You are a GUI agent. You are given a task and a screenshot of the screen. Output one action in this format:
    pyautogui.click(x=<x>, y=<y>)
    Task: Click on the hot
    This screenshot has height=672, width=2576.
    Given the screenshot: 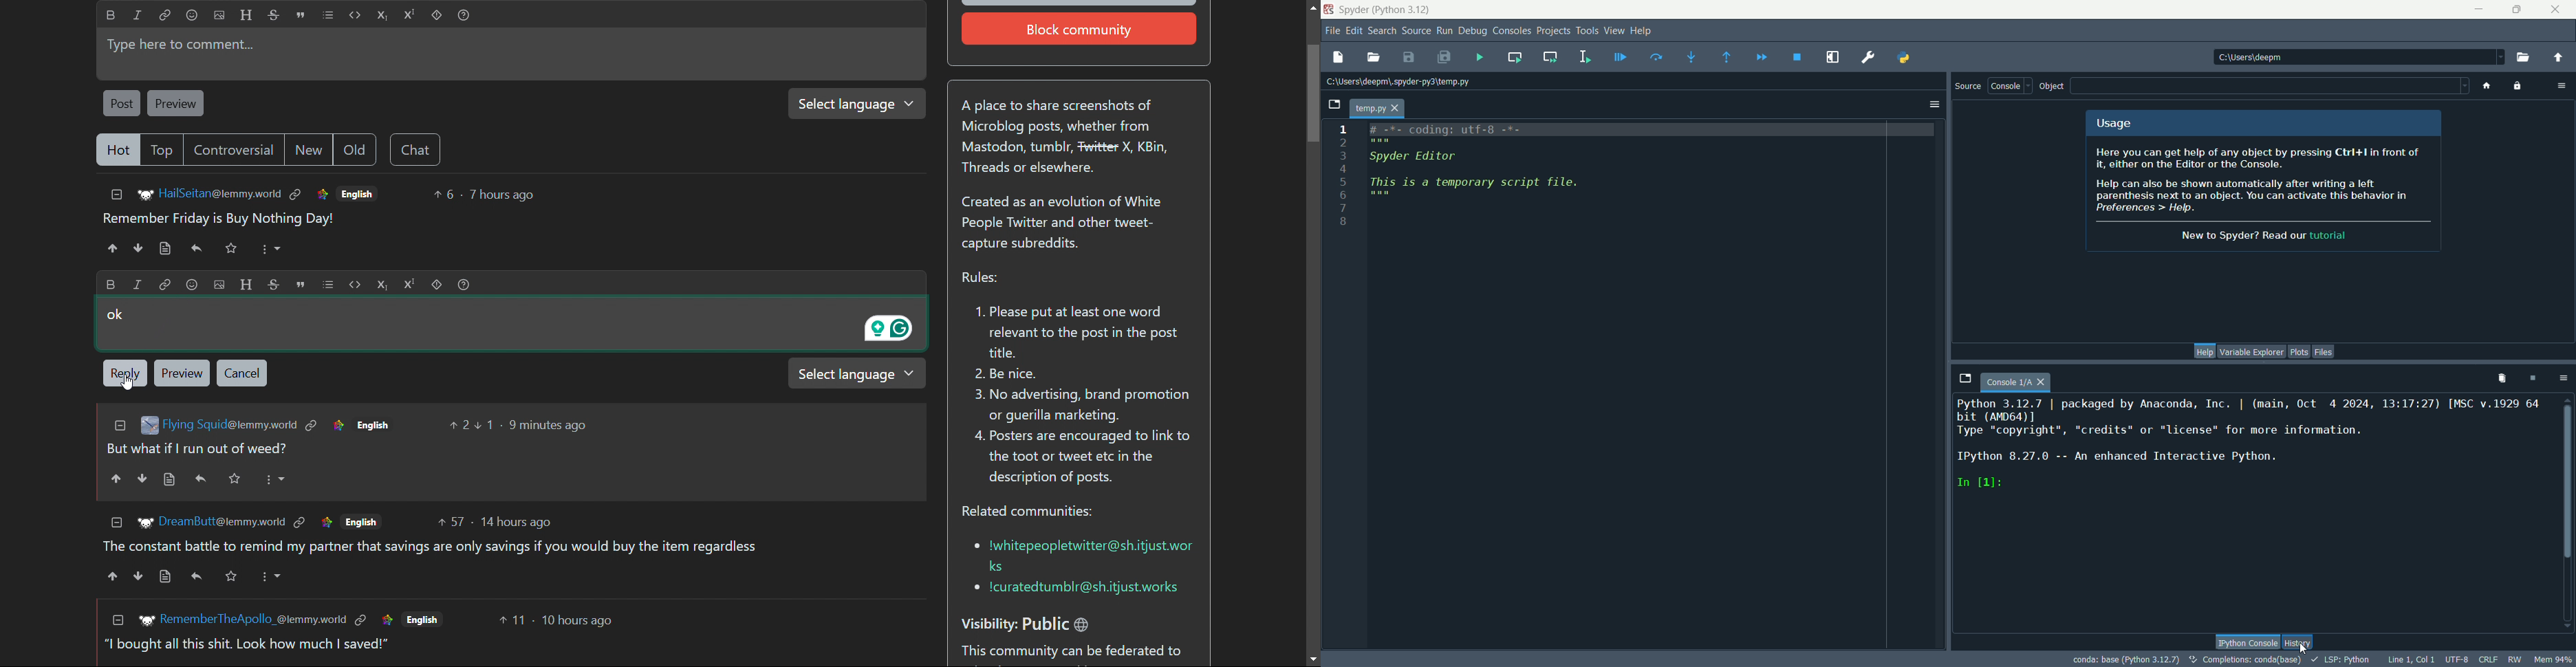 What is the action you would take?
    pyautogui.click(x=118, y=151)
    